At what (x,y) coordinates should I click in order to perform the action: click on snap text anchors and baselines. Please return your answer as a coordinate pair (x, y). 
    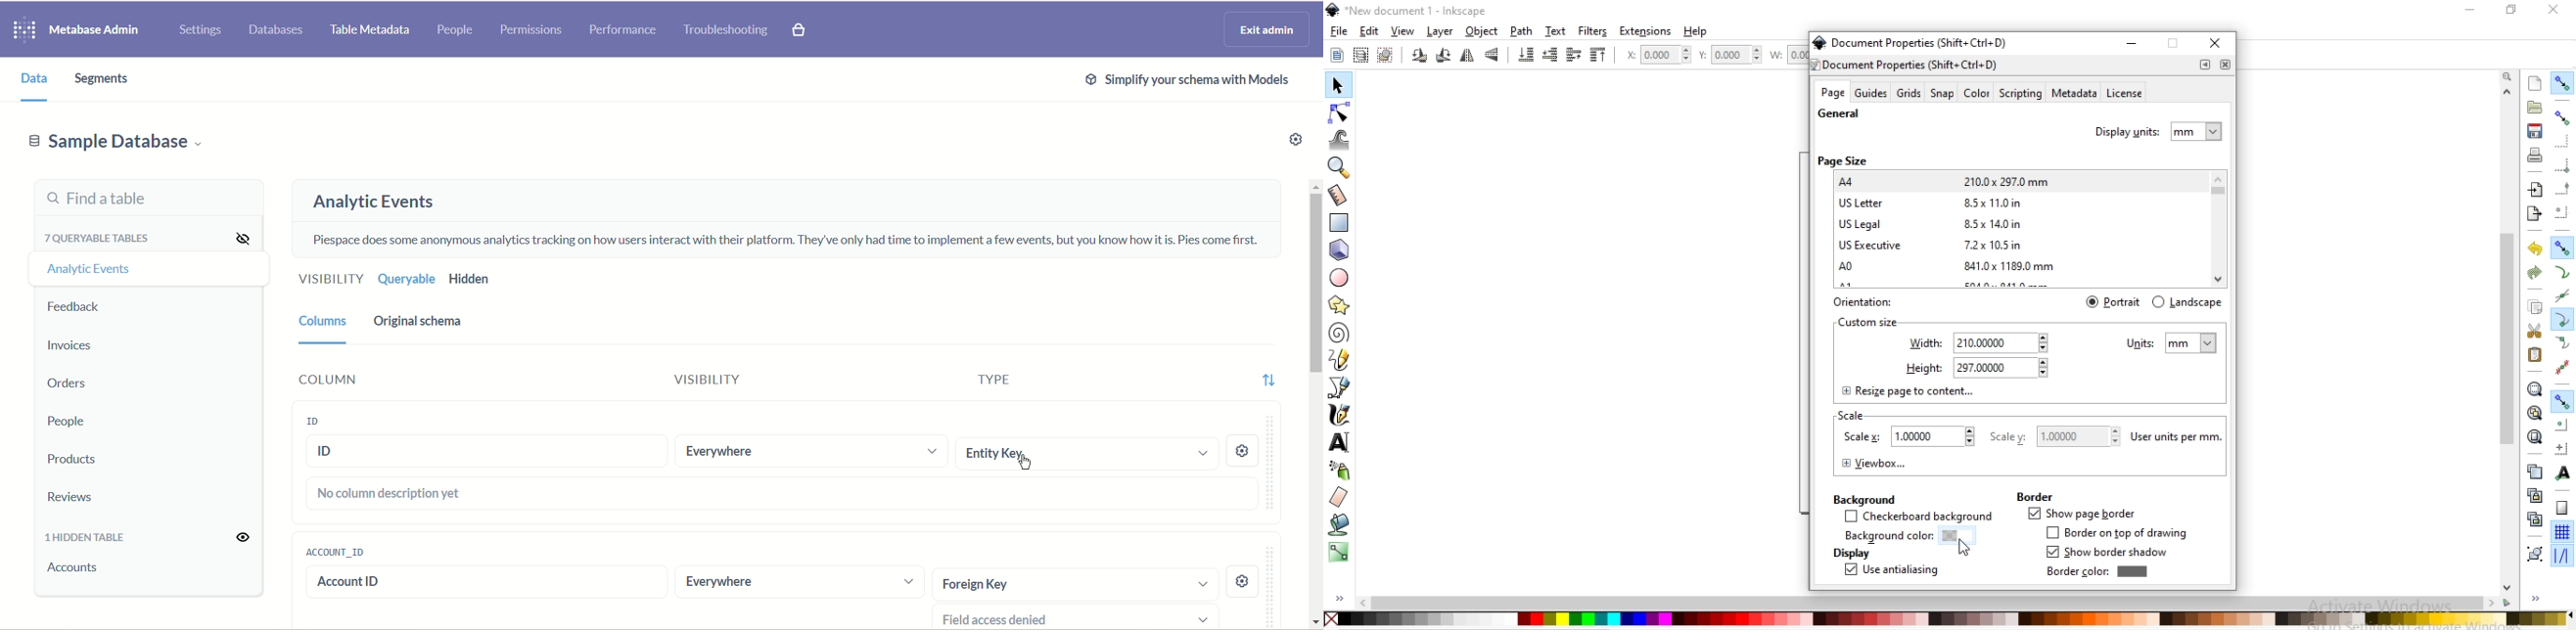
    Looking at the image, I should click on (2560, 472).